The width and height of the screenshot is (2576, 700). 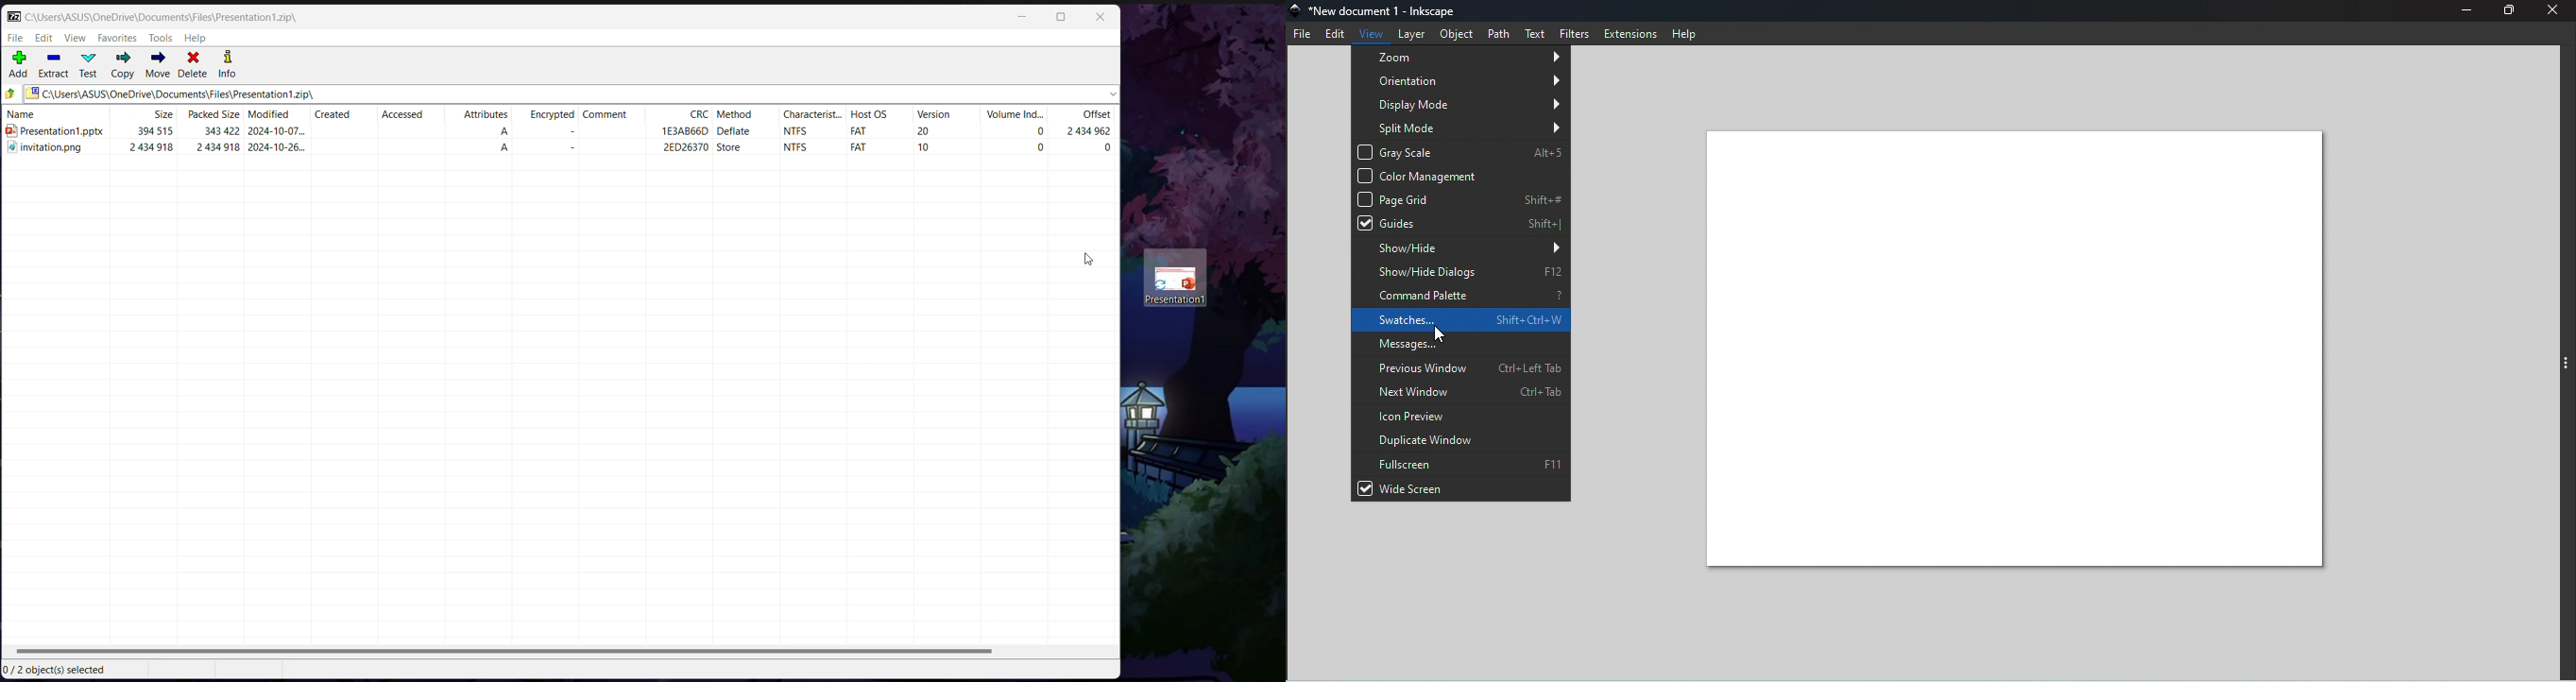 What do you see at coordinates (1459, 343) in the screenshot?
I see `Messages` at bounding box center [1459, 343].